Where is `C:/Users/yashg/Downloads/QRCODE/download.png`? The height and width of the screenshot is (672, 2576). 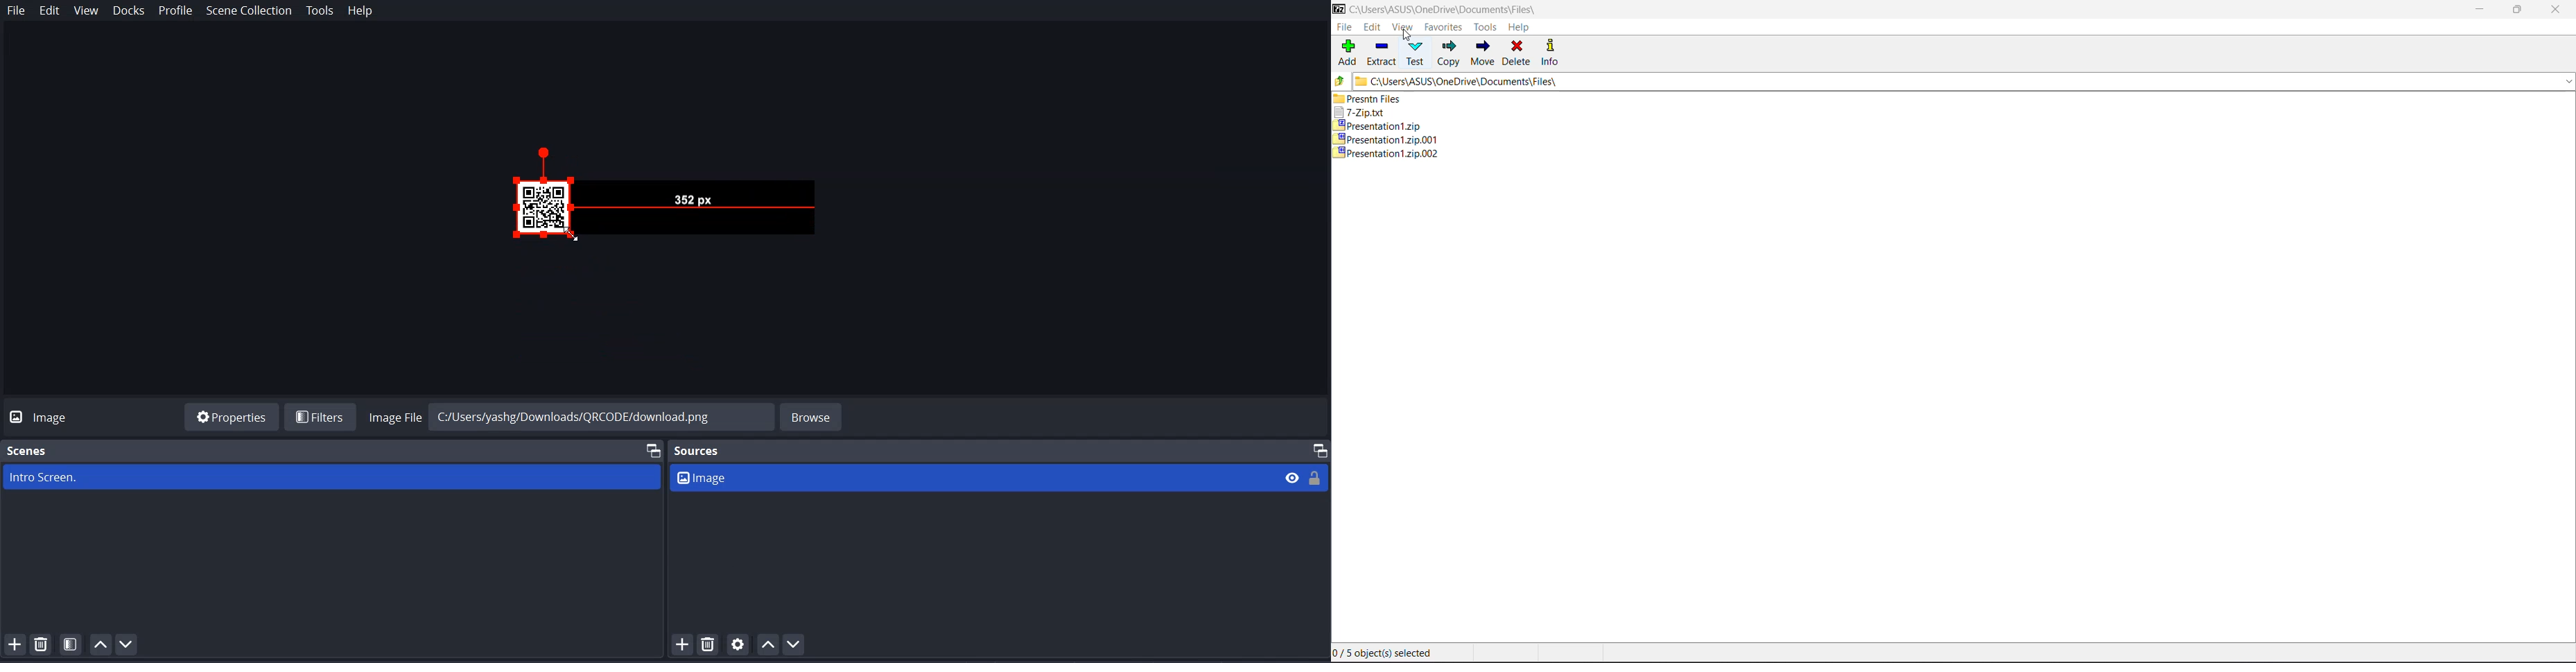
C:/Users/yashg/Downloads/QRCODE/download.png is located at coordinates (595, 415).